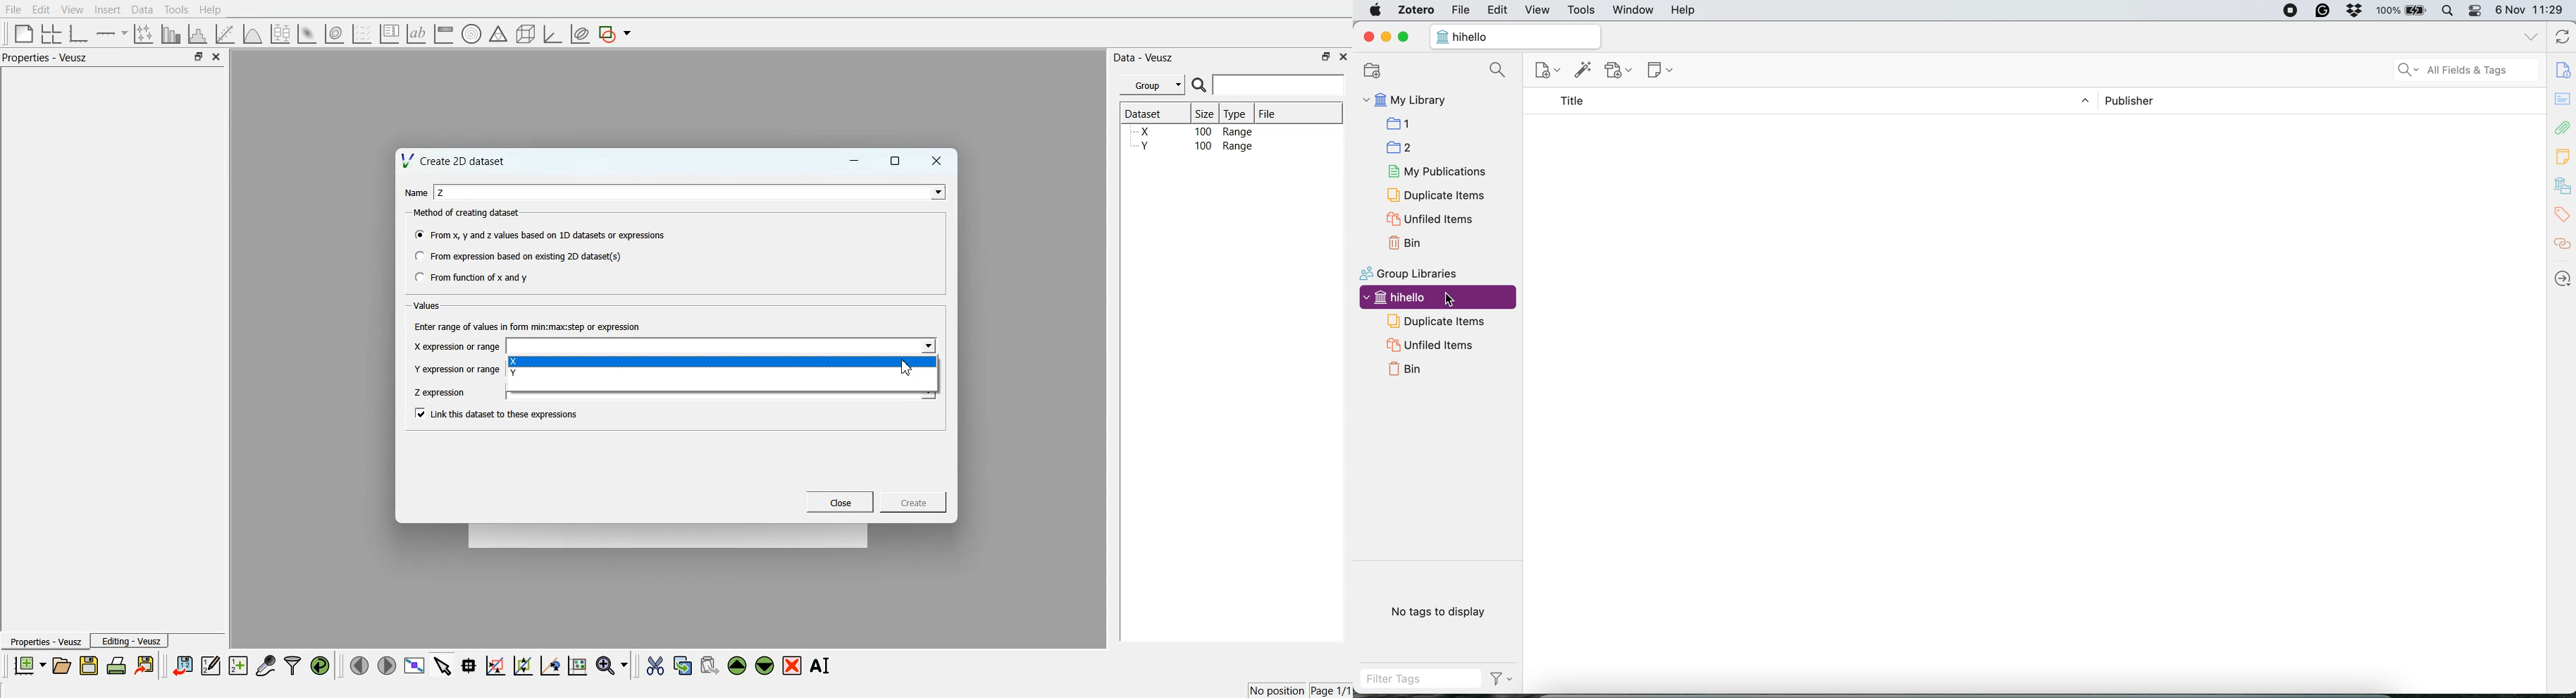 The image size is (2576, 700). What do you see at coordinates (1437, 195) in the screenshot?
I see `duplicate items` at bounding box center [1437, 195].